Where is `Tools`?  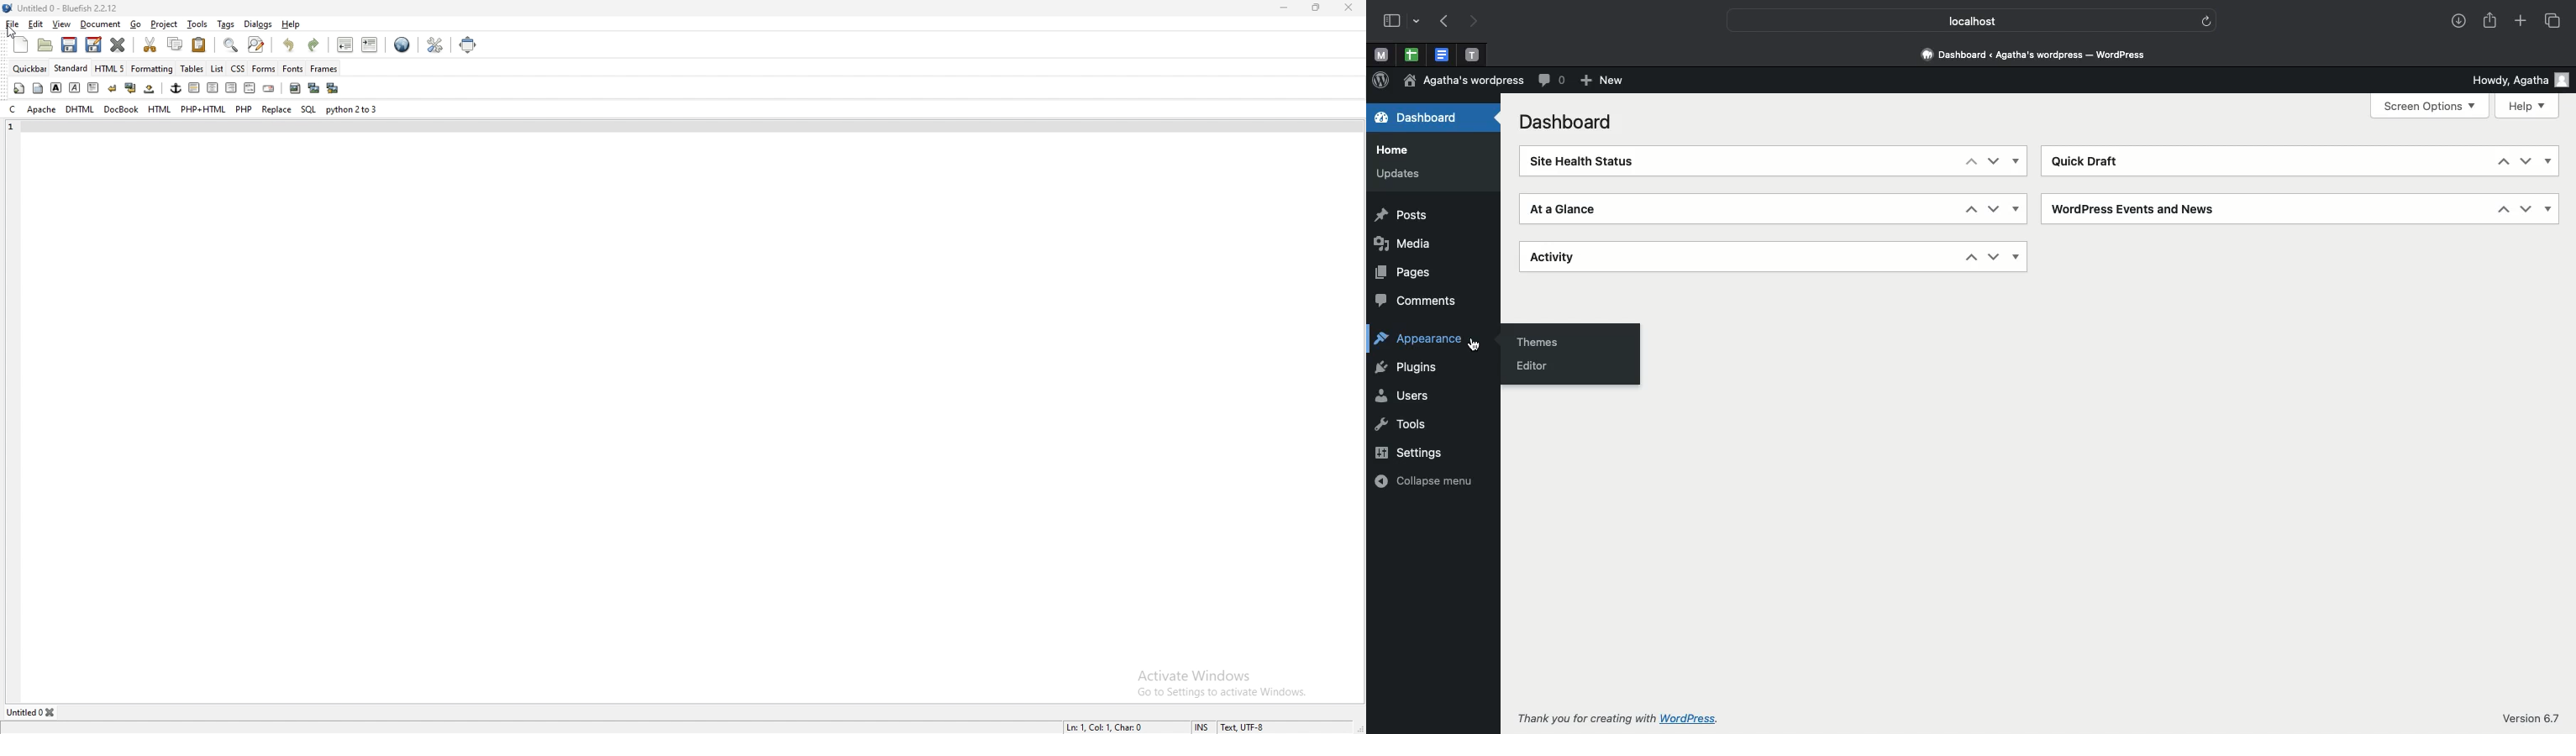
Tools is located at coordinates (1402, 423).